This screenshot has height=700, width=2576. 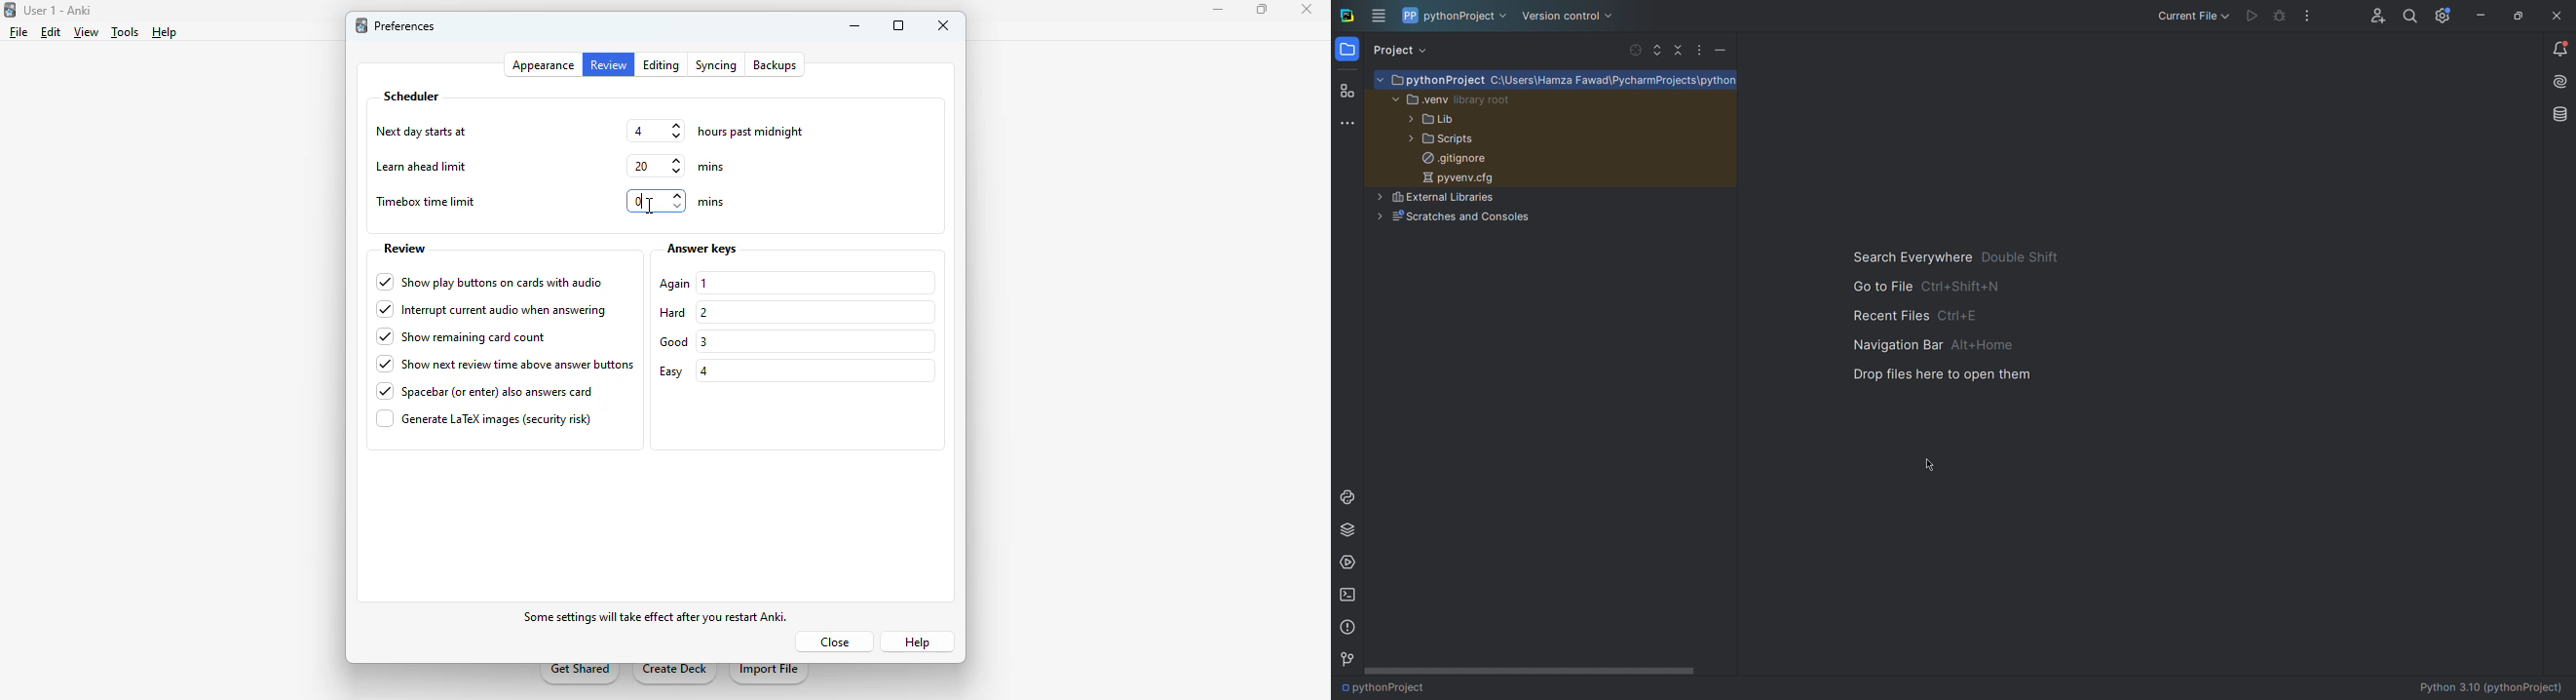 What do you see at coordinates (653, 208) in the screenshot?
I see `cursor` at bounding box center [653, 208].